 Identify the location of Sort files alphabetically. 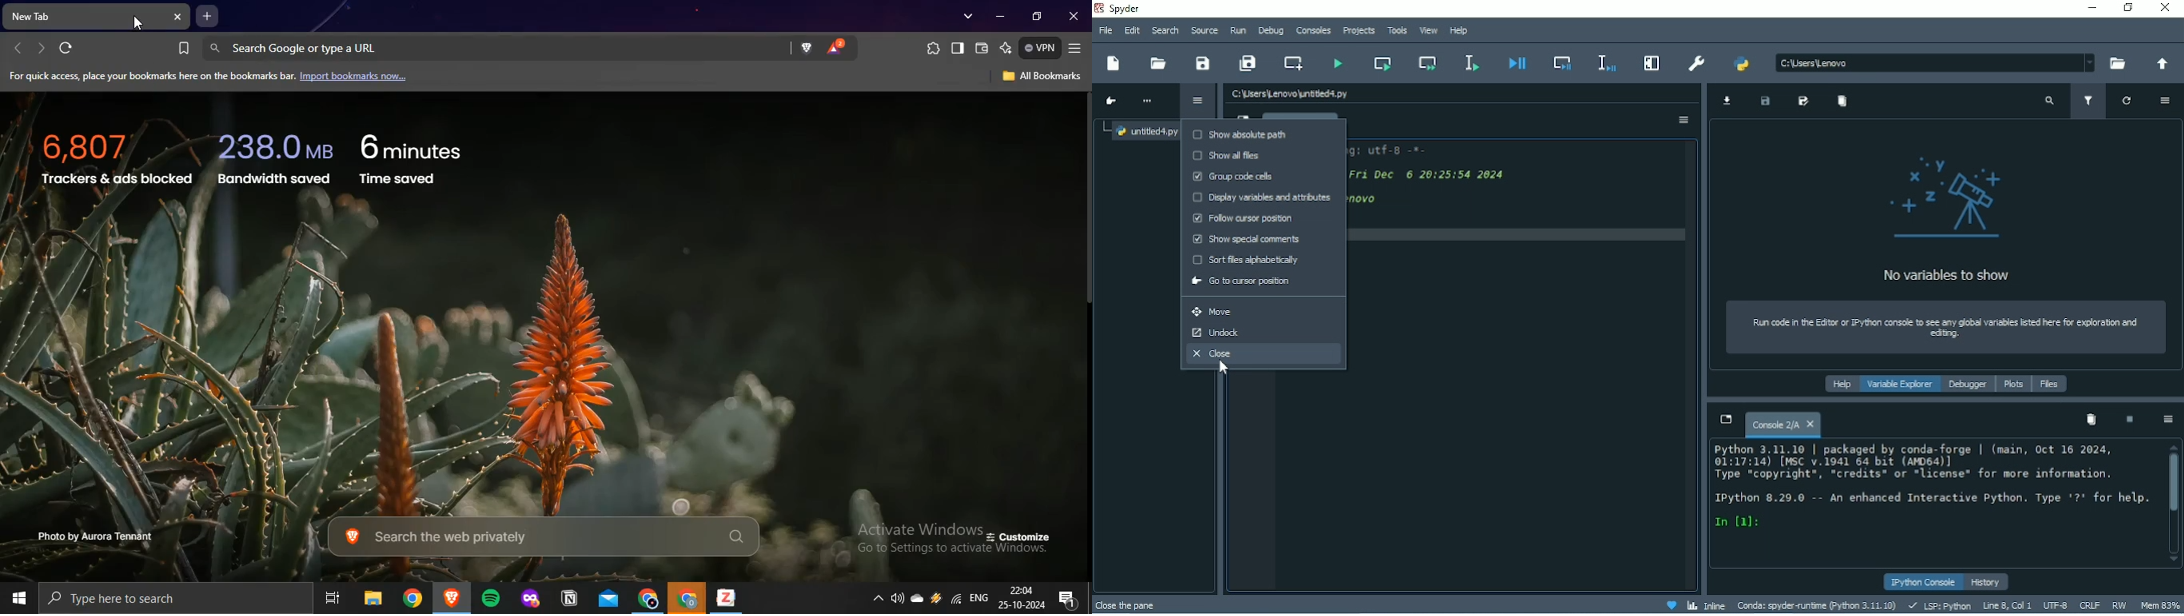
(1249, 260).